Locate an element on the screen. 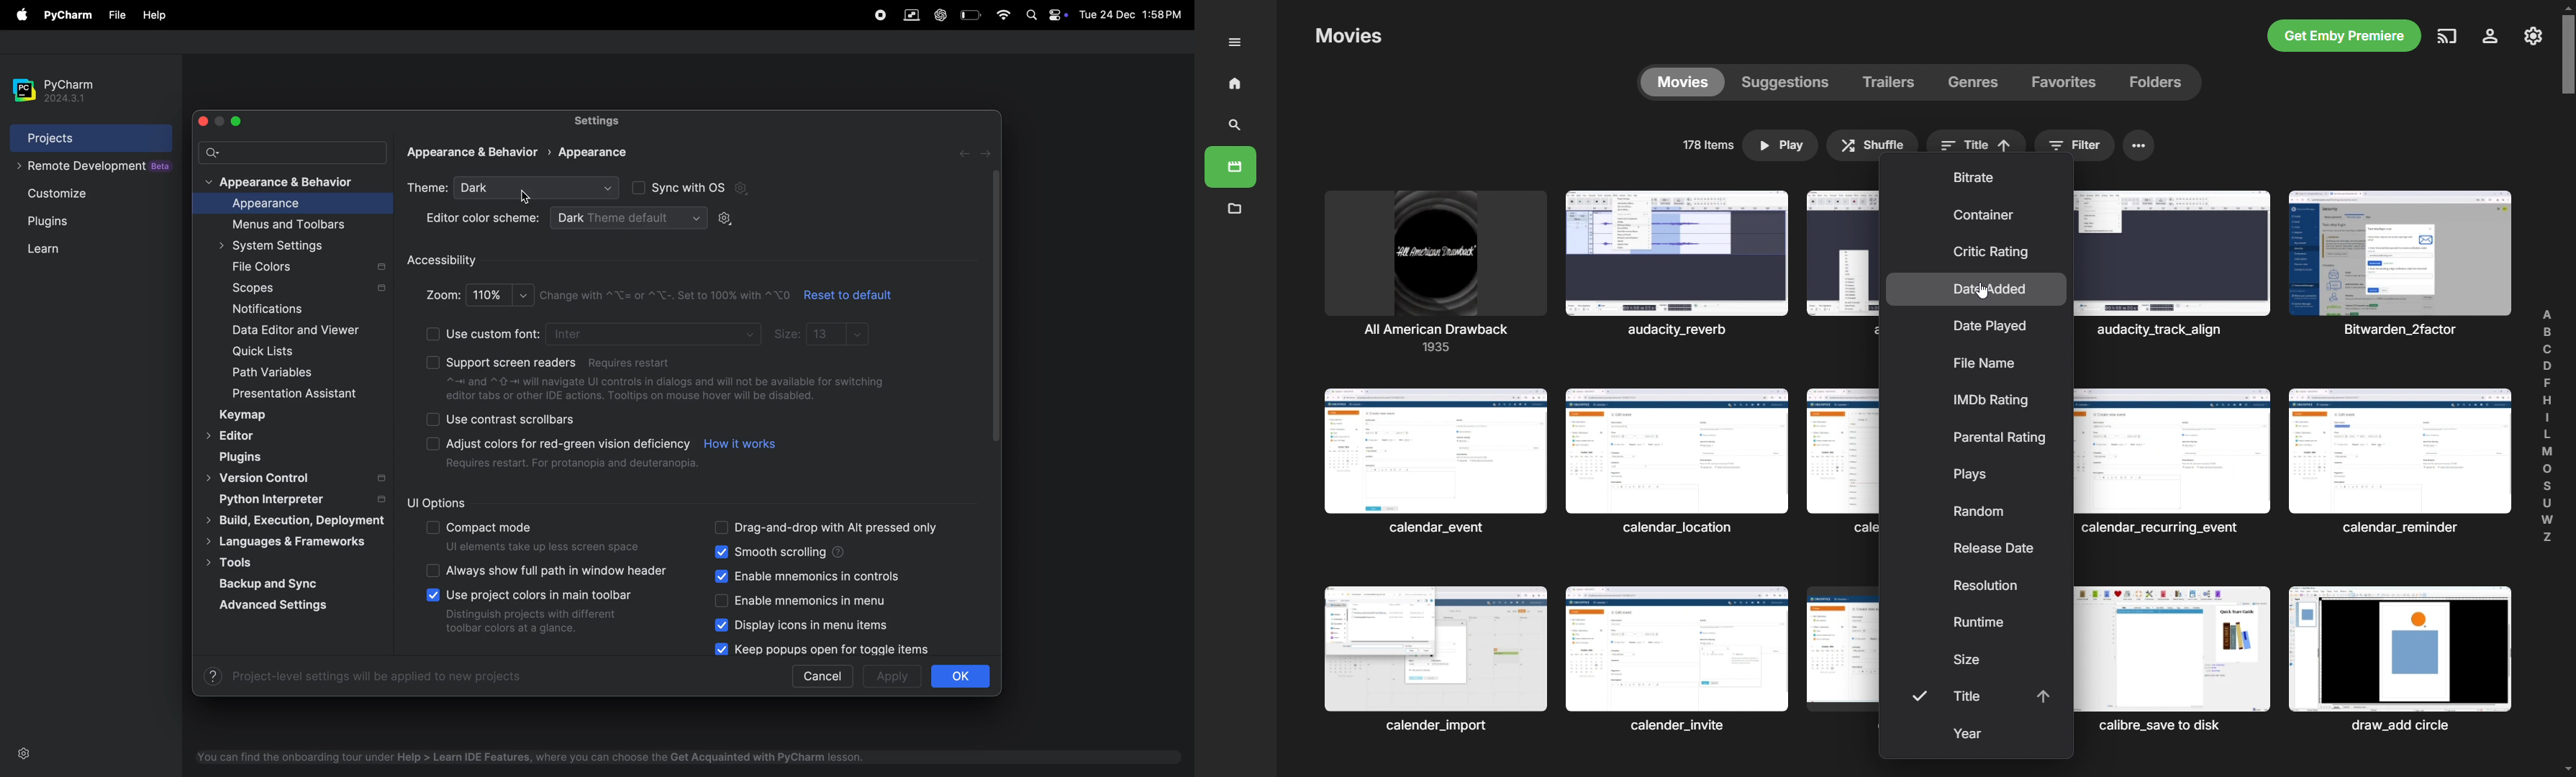 The image size is (2576, 784). enable mnemonic in controls is located at coordinates (824, 577).